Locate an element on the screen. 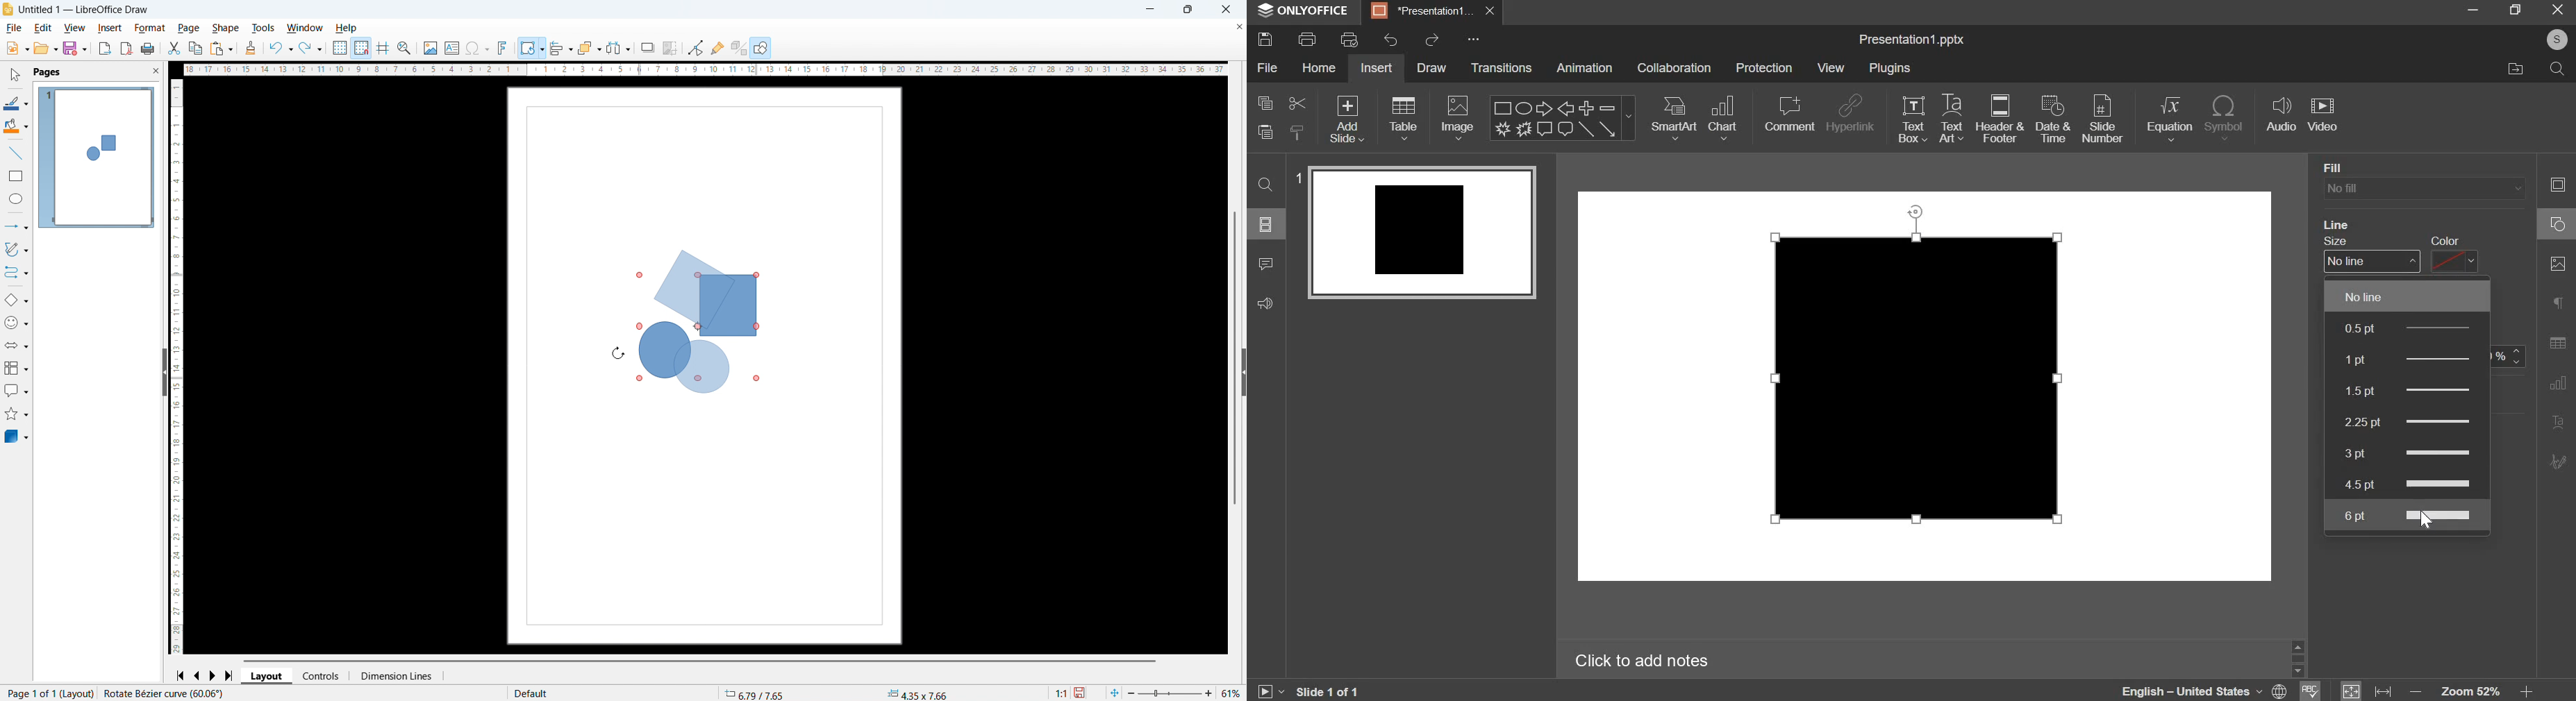  Maximise  is located at coordinates (1188, 9).